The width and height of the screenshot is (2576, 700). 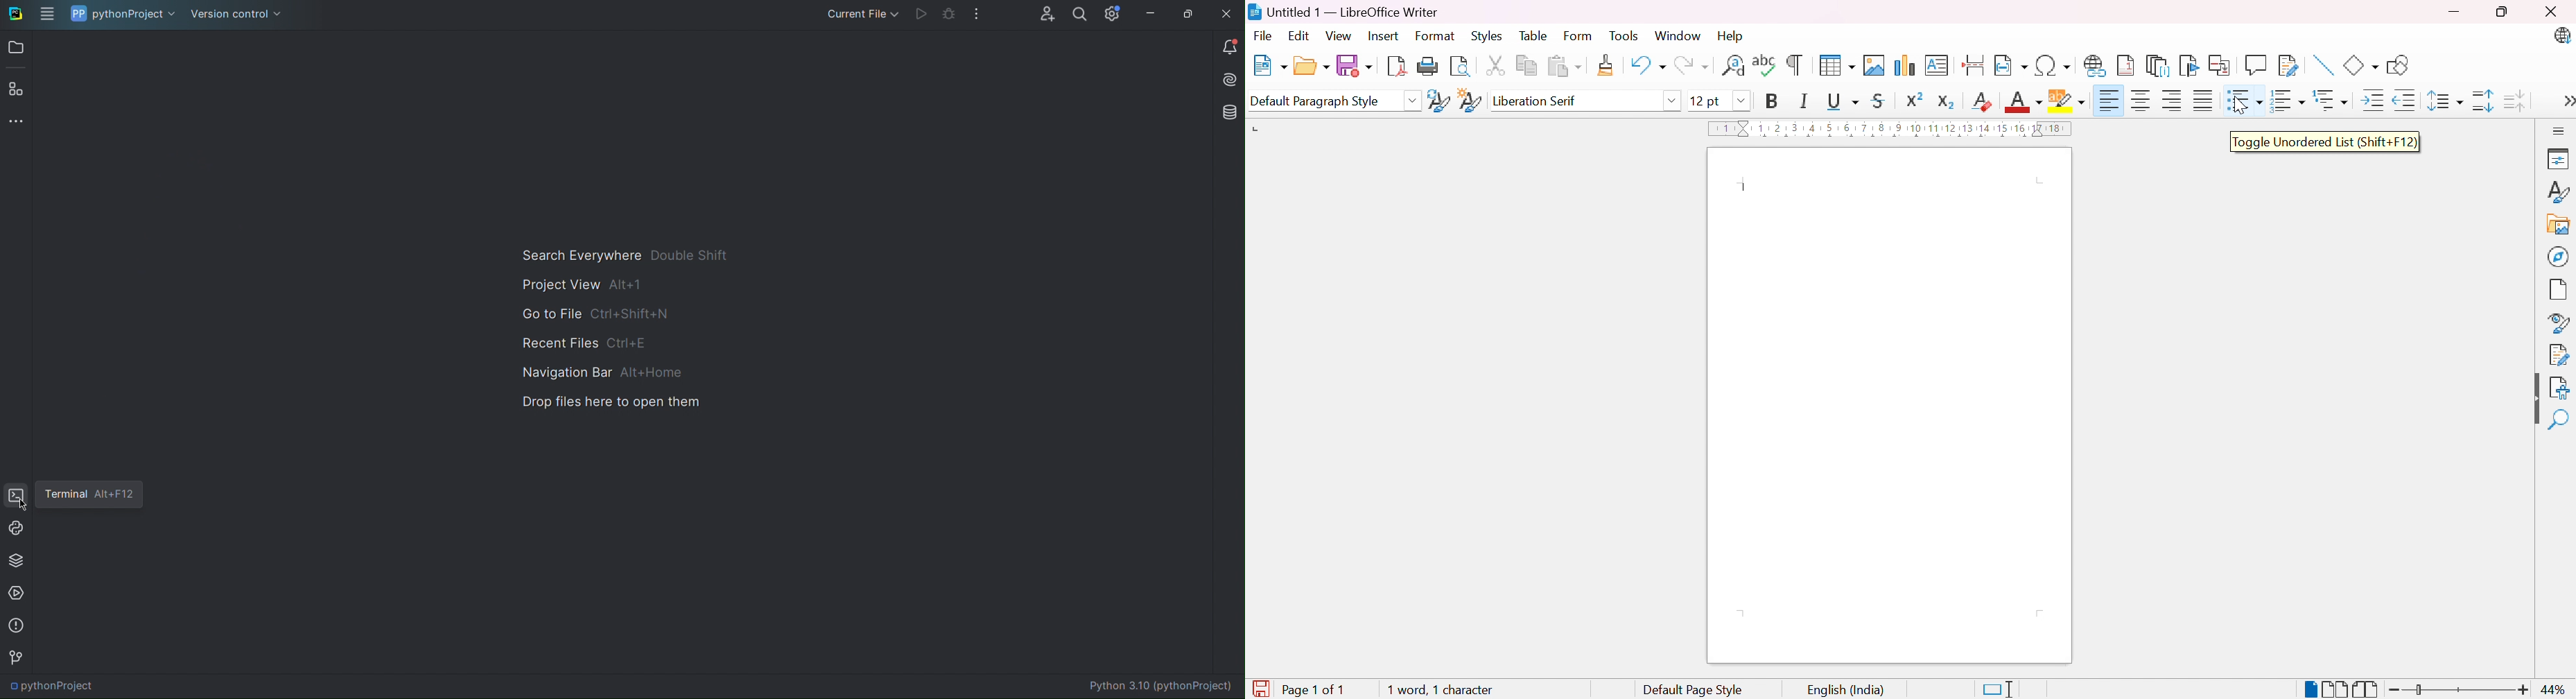 What do you see at coordinates (2399, 65) in the screenshot?
I see `Show draw functions` at bounding box center [2399, 65].